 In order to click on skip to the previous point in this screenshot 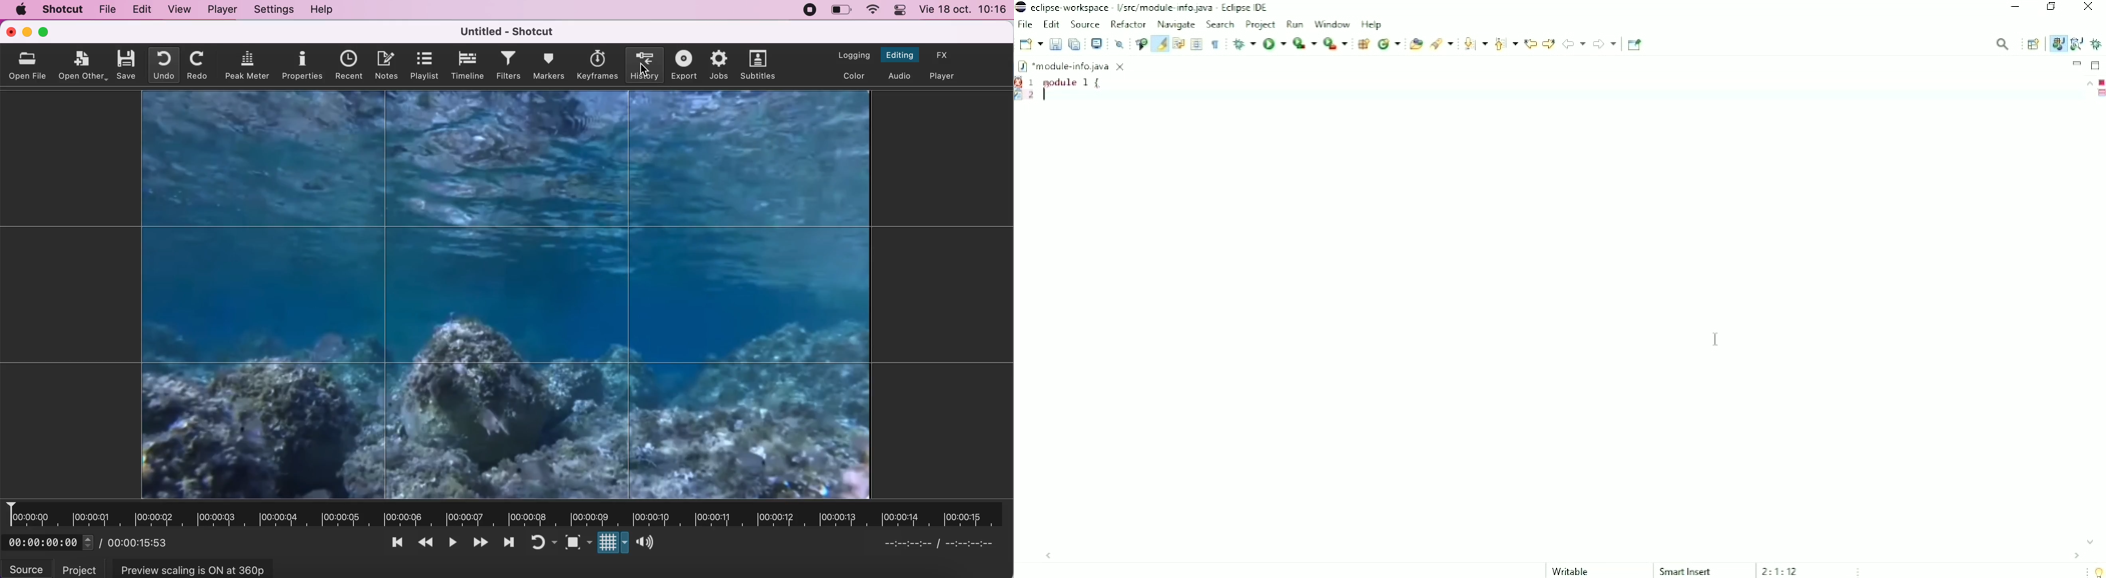, I will do `click(398, 544)`.